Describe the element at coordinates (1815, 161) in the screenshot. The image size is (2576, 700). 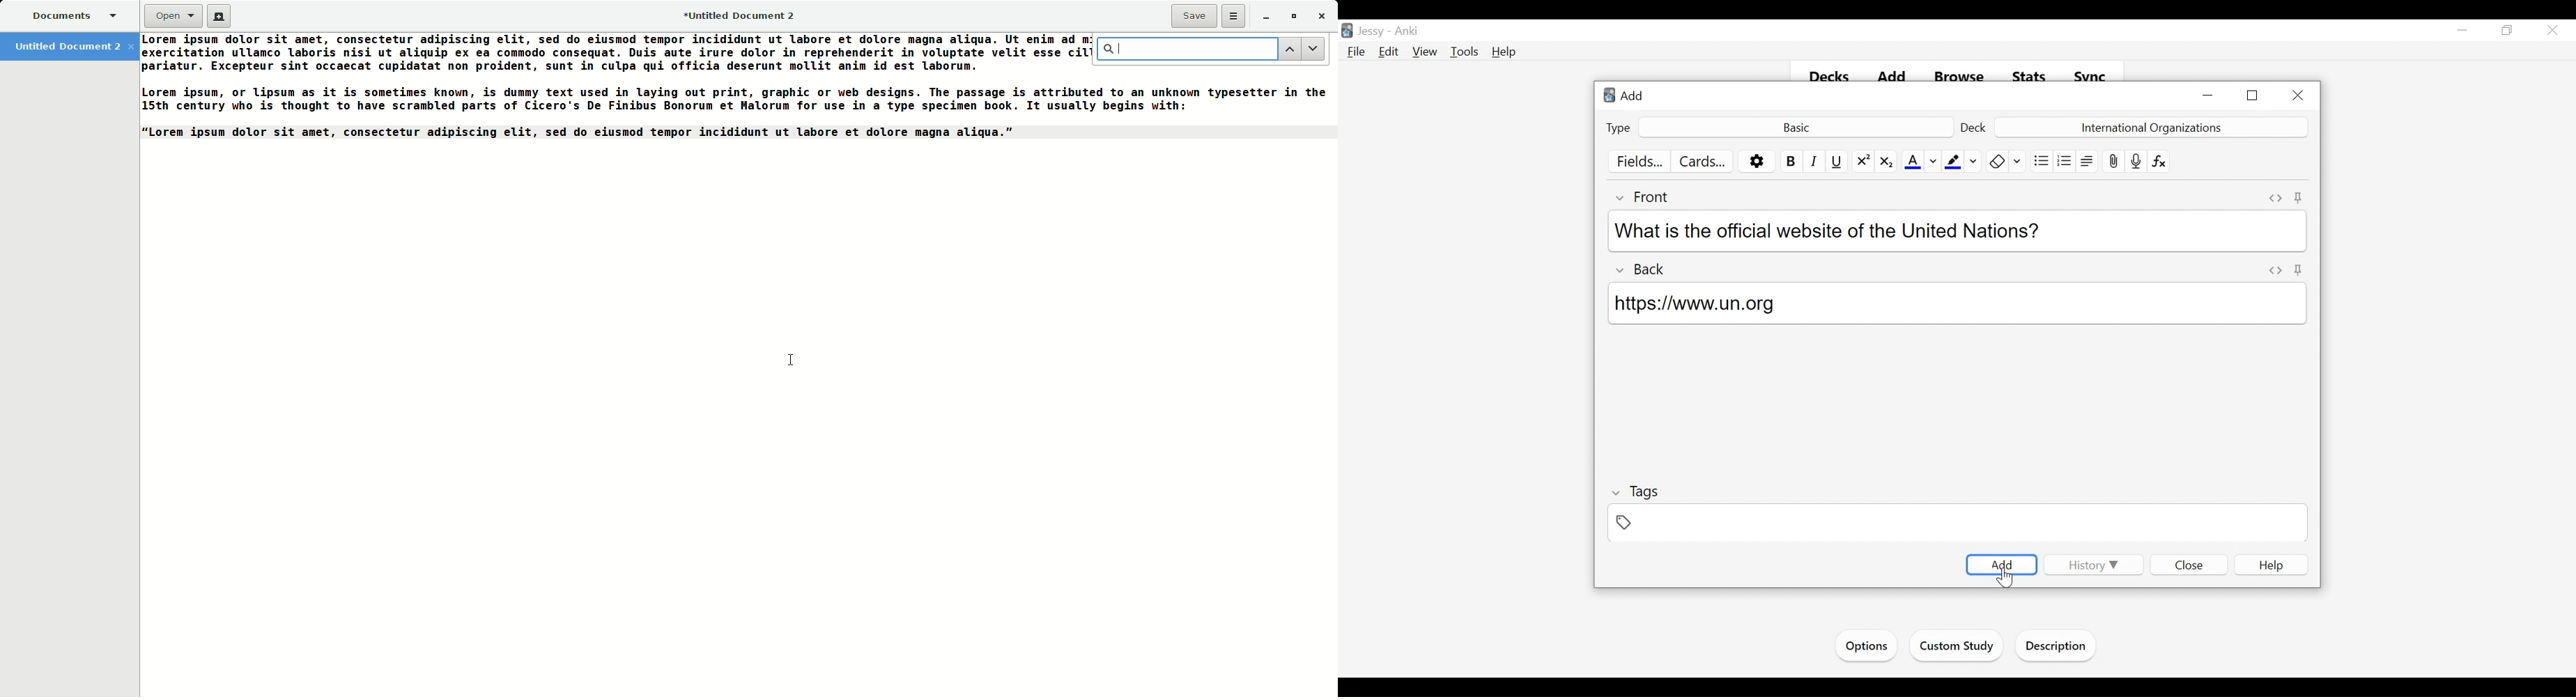
I see `Italics` at that location.